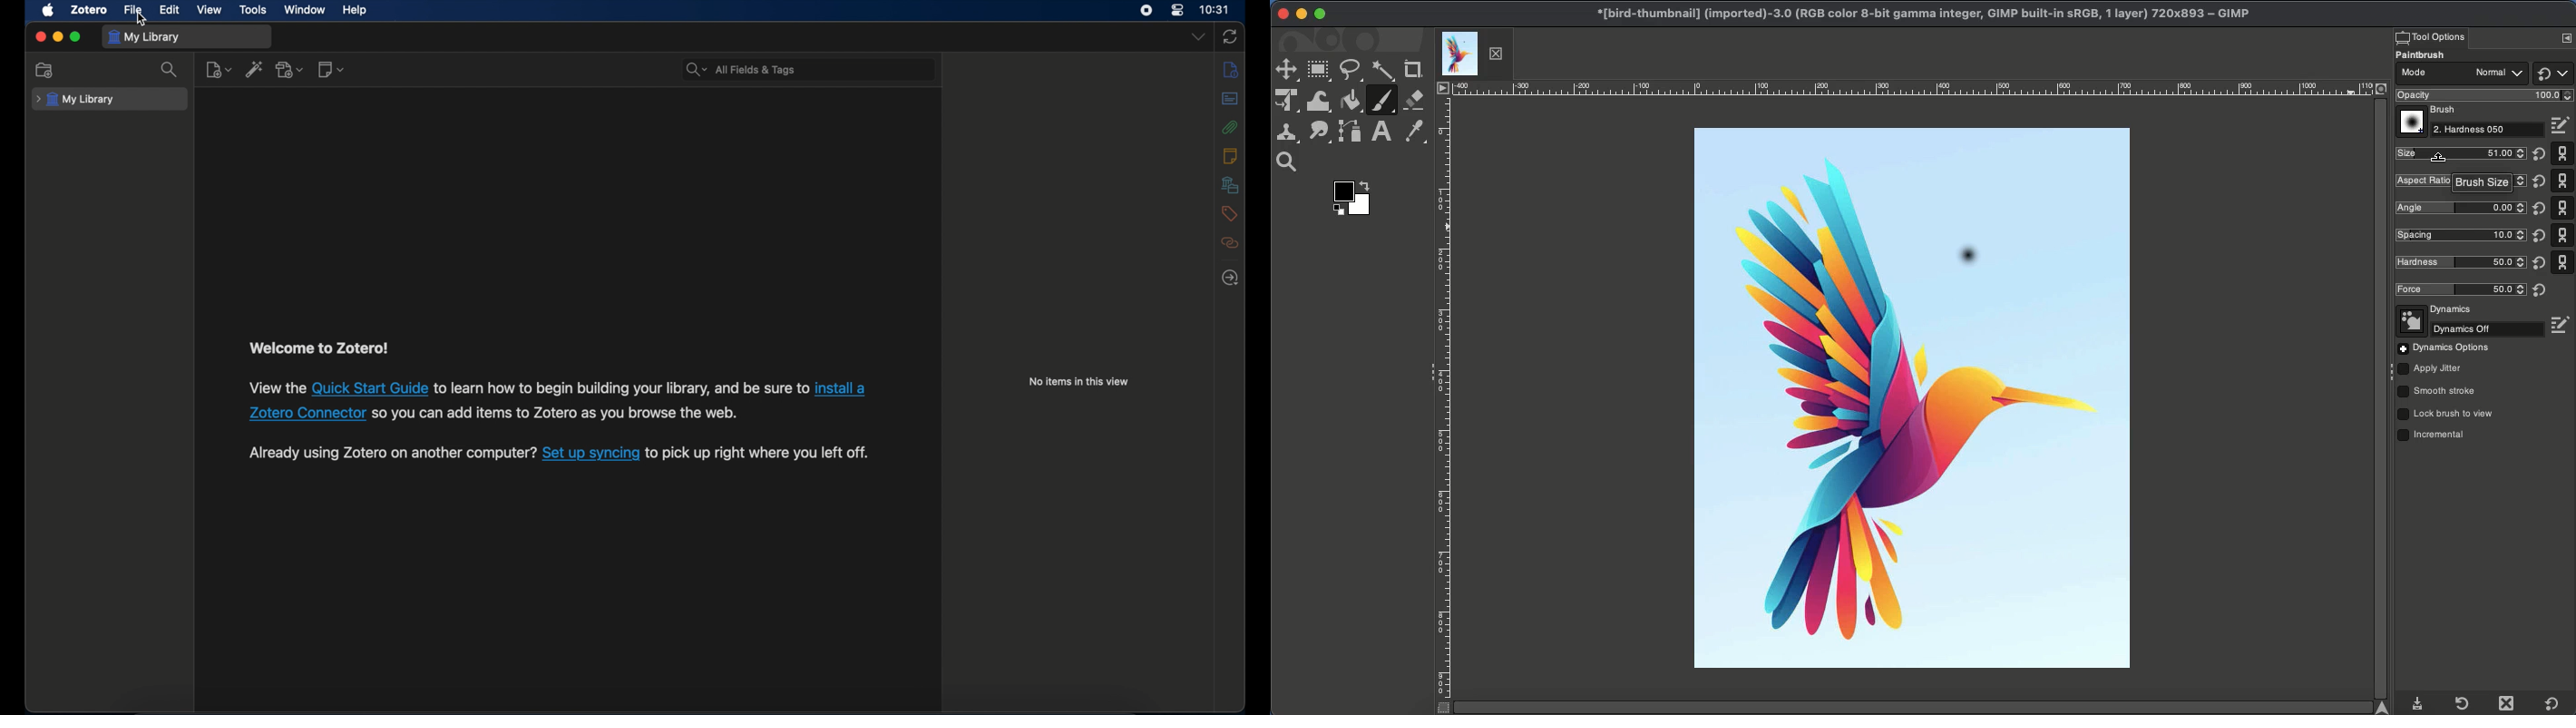 This screenshot has width=2576, height=728. What do you see at coordinates (2378, 398) in the screenshot?
I see `Scroll` at bounding box center [2378, 398].